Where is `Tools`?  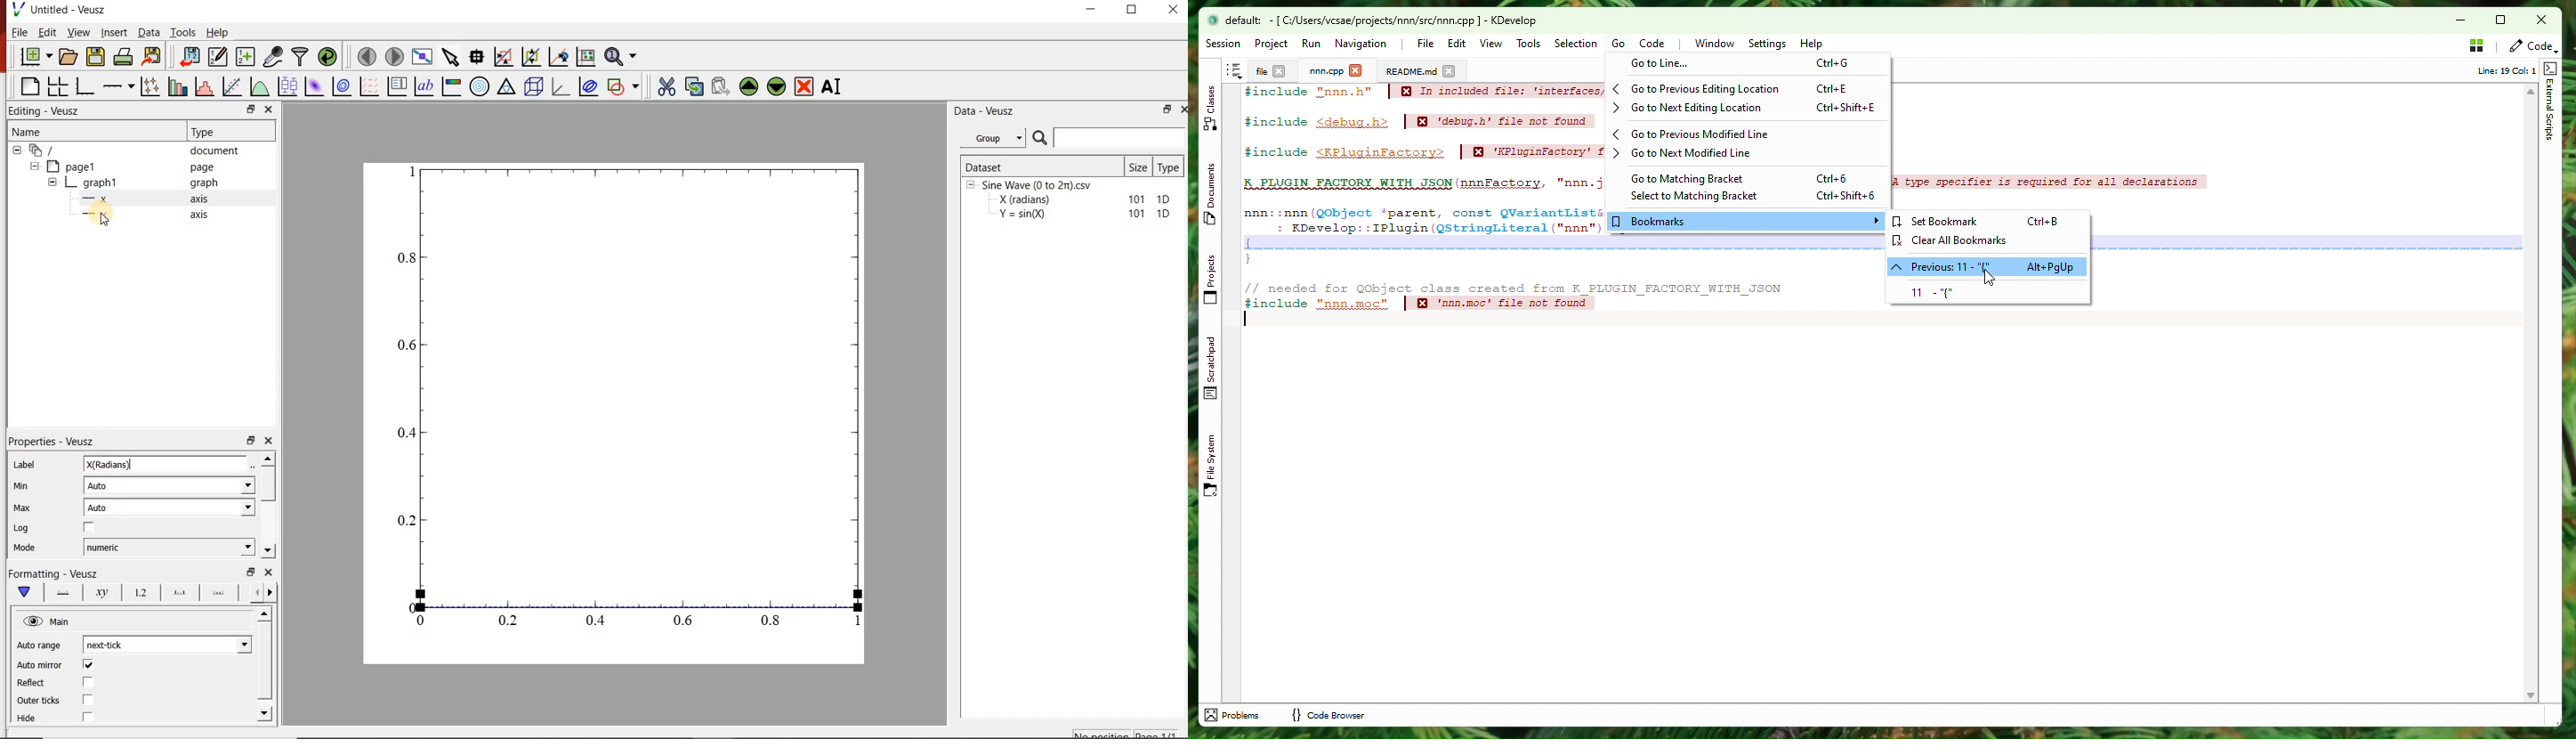
Tools is located at coordinates (183, 32).